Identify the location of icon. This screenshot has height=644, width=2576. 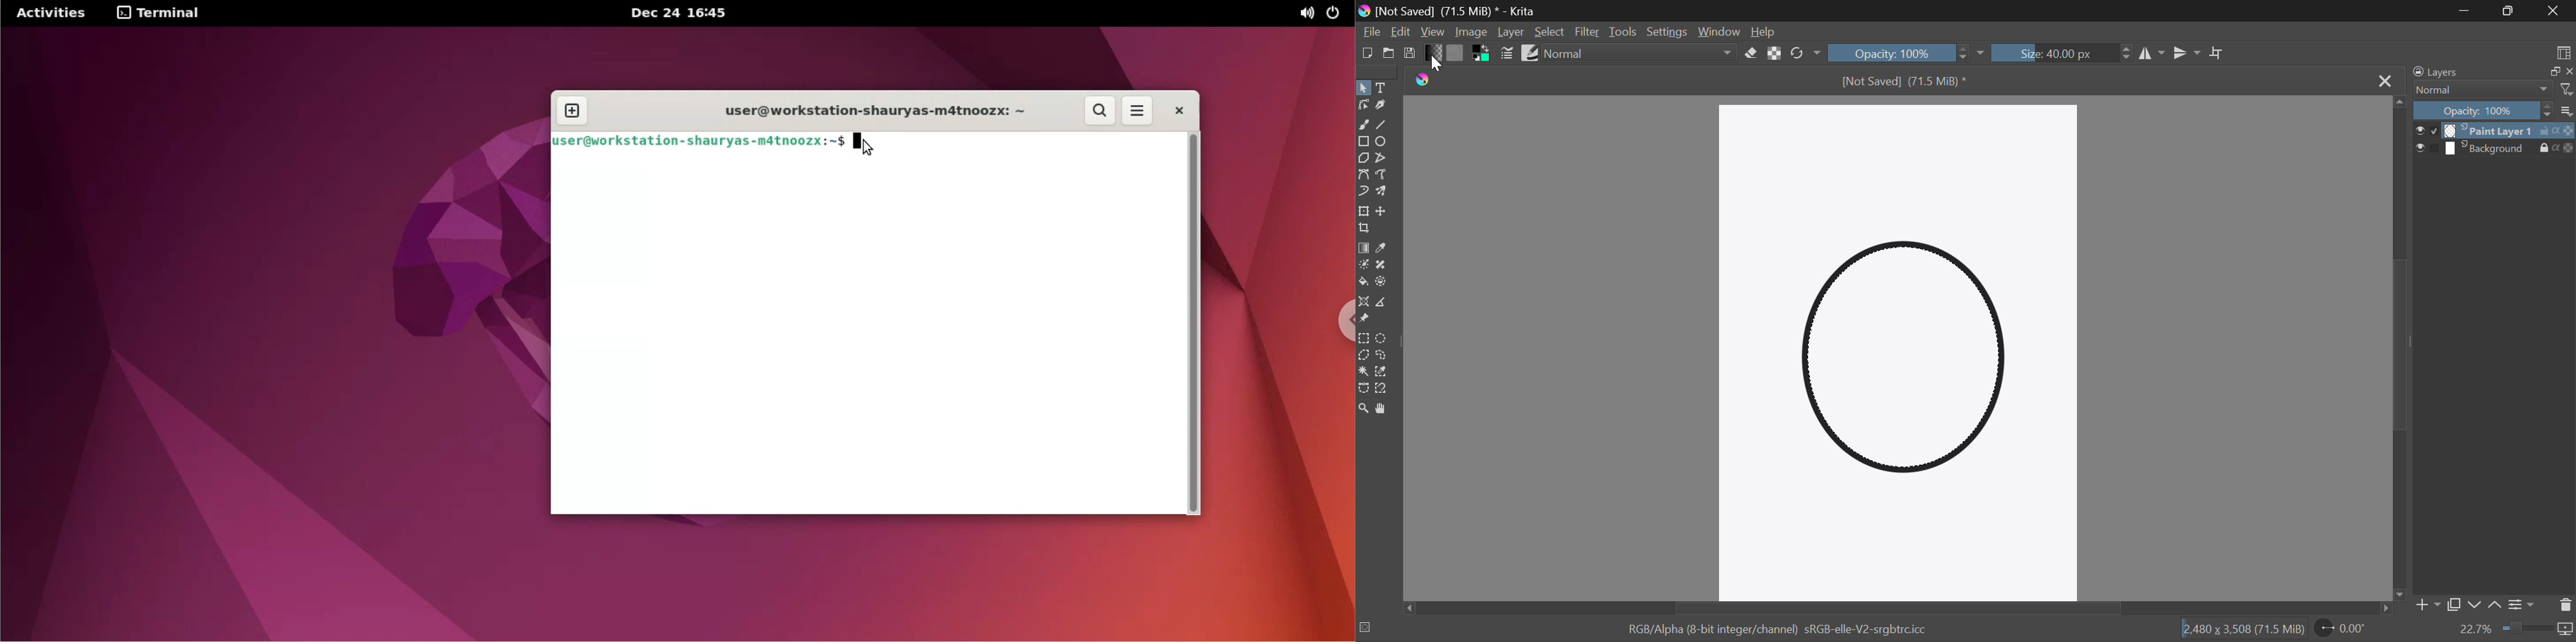
(2568, 631).